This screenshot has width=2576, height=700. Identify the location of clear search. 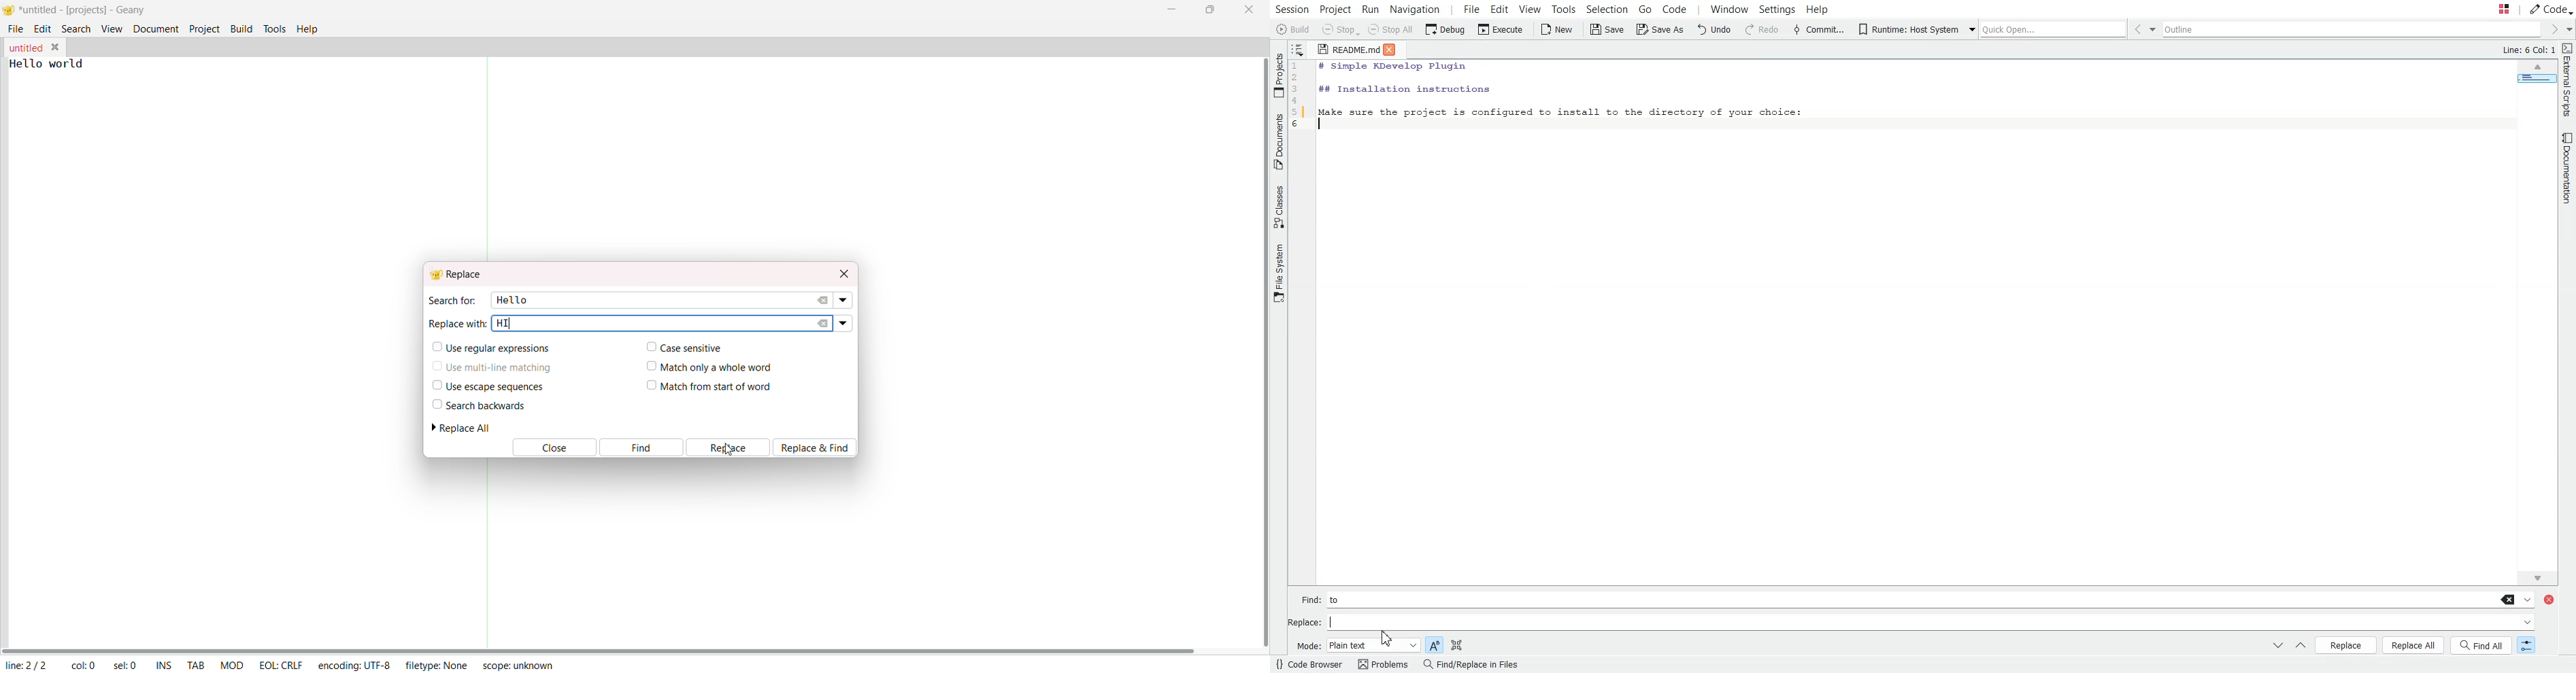
(824, 300).